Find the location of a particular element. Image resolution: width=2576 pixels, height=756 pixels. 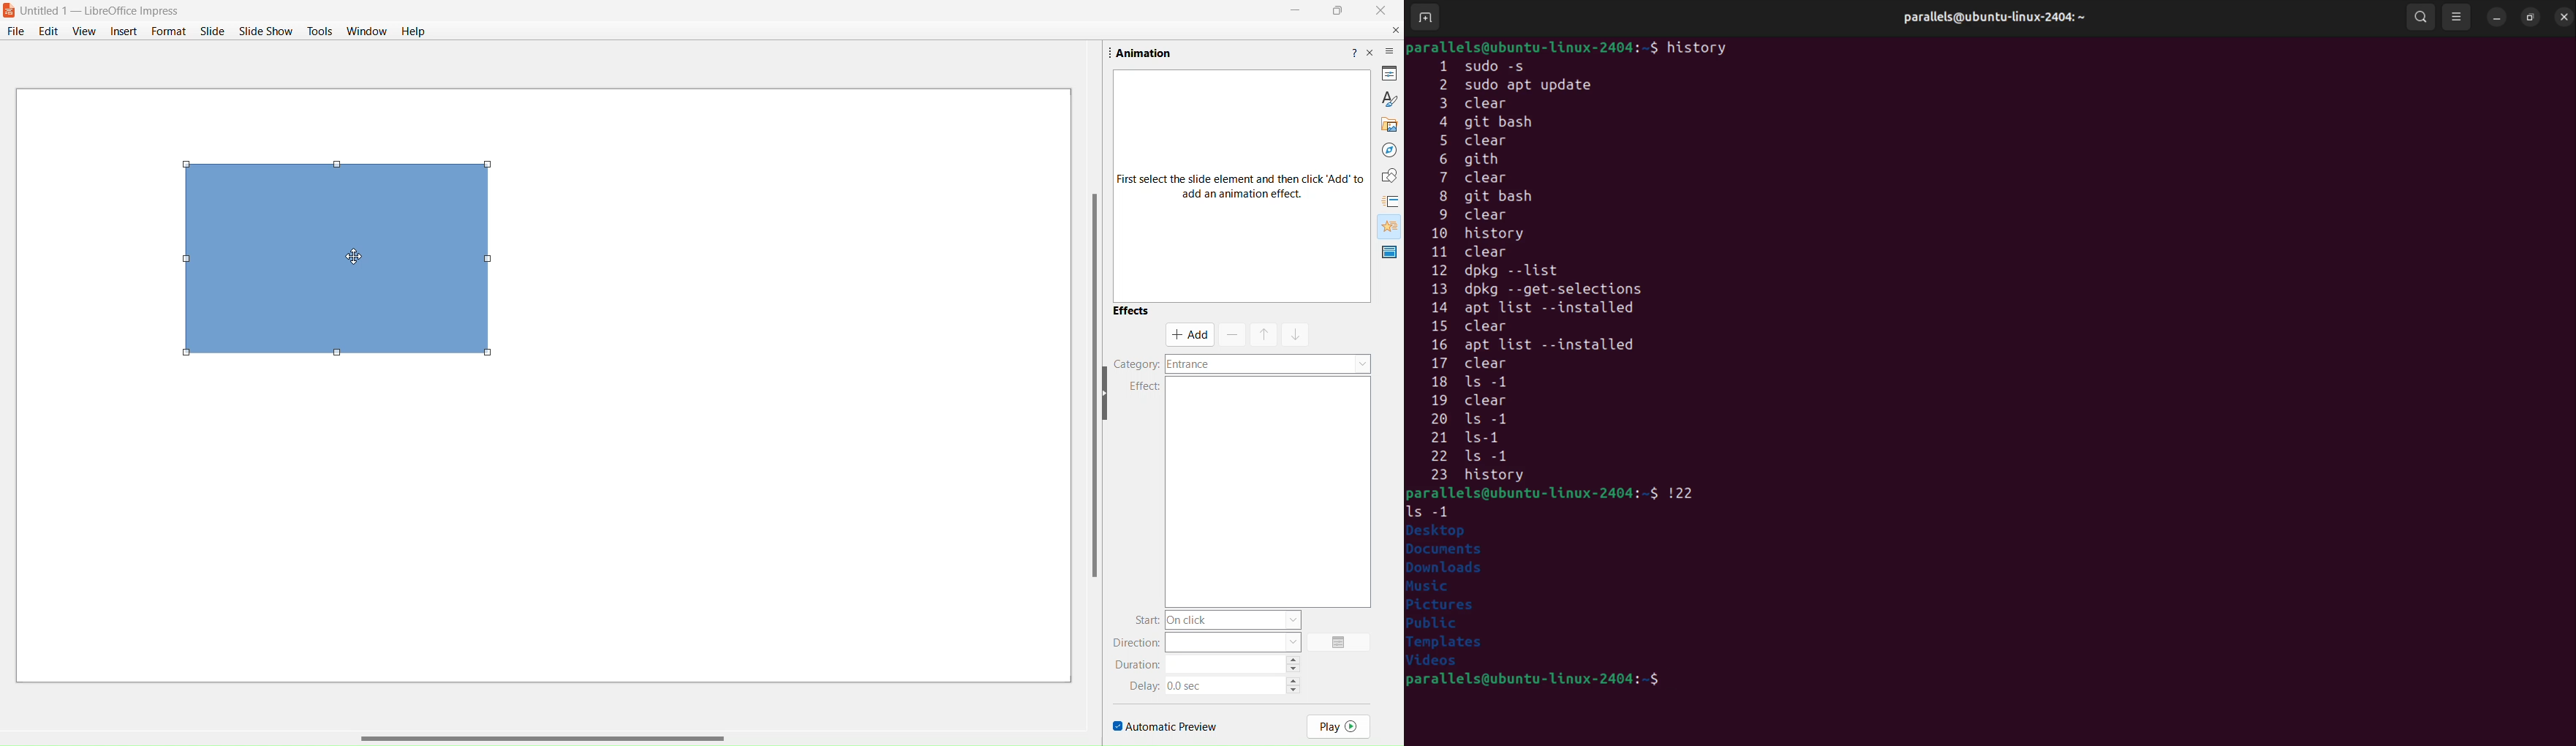

hide is located at coordinates (1111, 396).